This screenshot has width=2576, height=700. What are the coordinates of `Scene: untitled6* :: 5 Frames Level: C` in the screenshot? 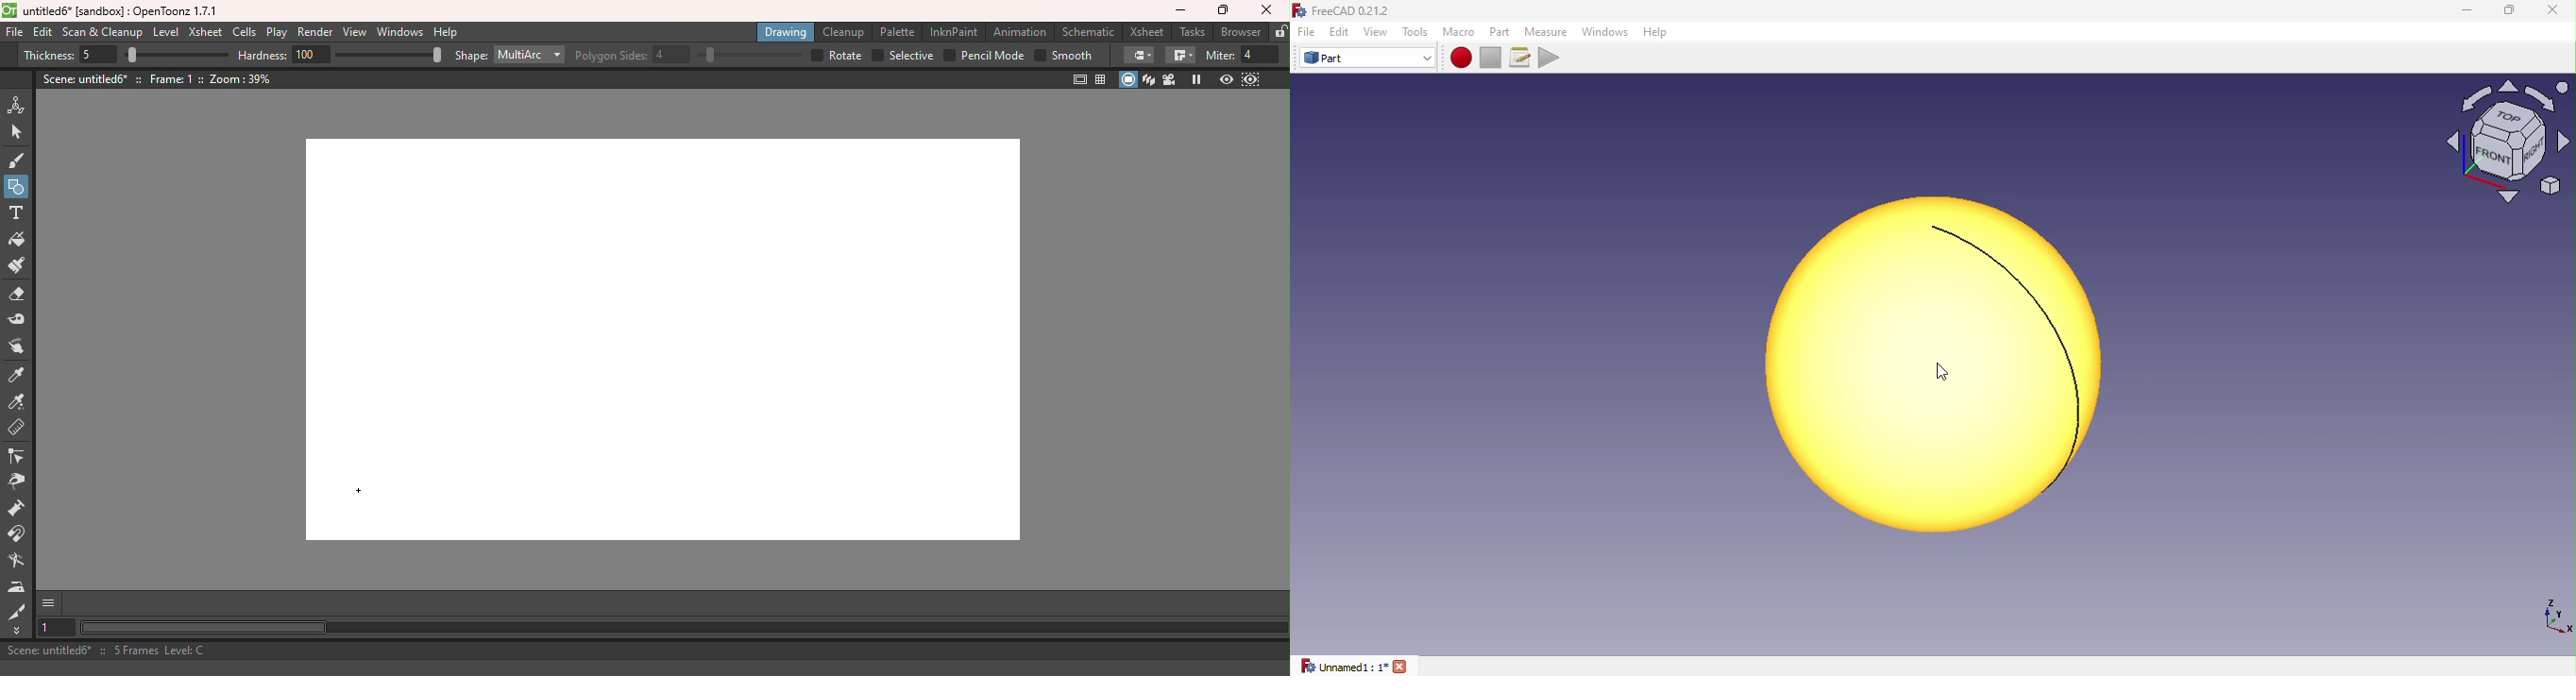 It's located at (643, 650).